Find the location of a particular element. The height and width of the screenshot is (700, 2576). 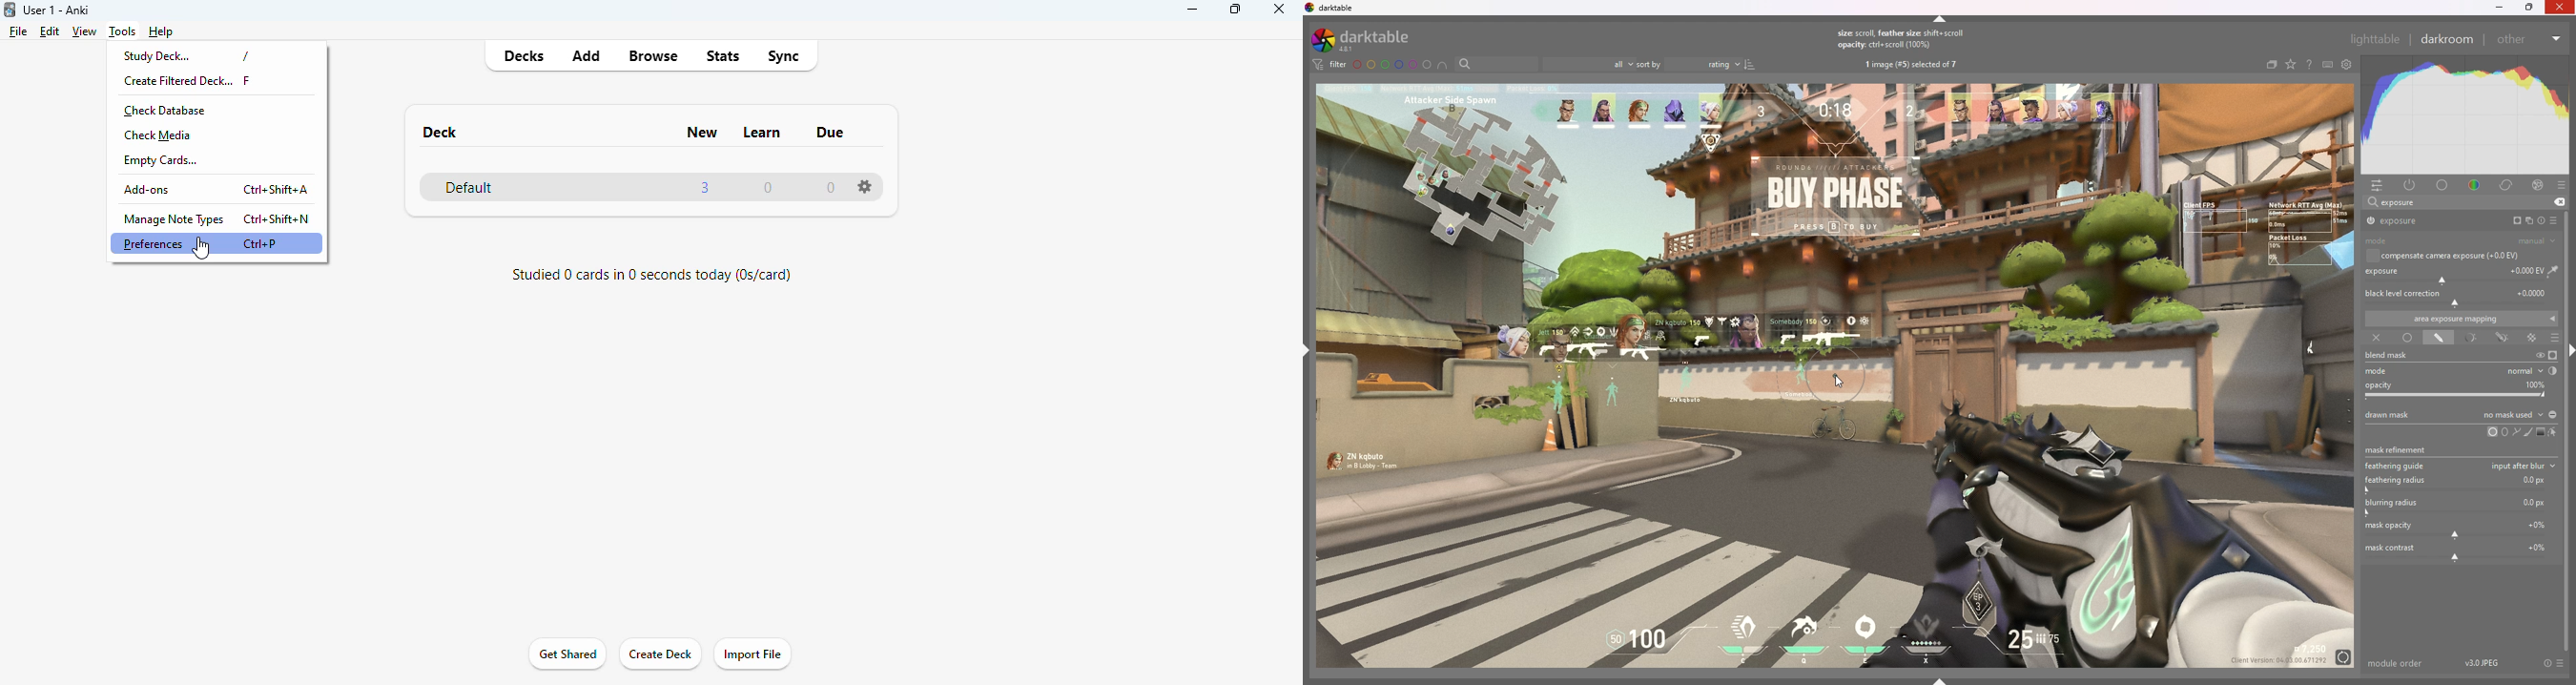

file is located at coordinates (19, 31).